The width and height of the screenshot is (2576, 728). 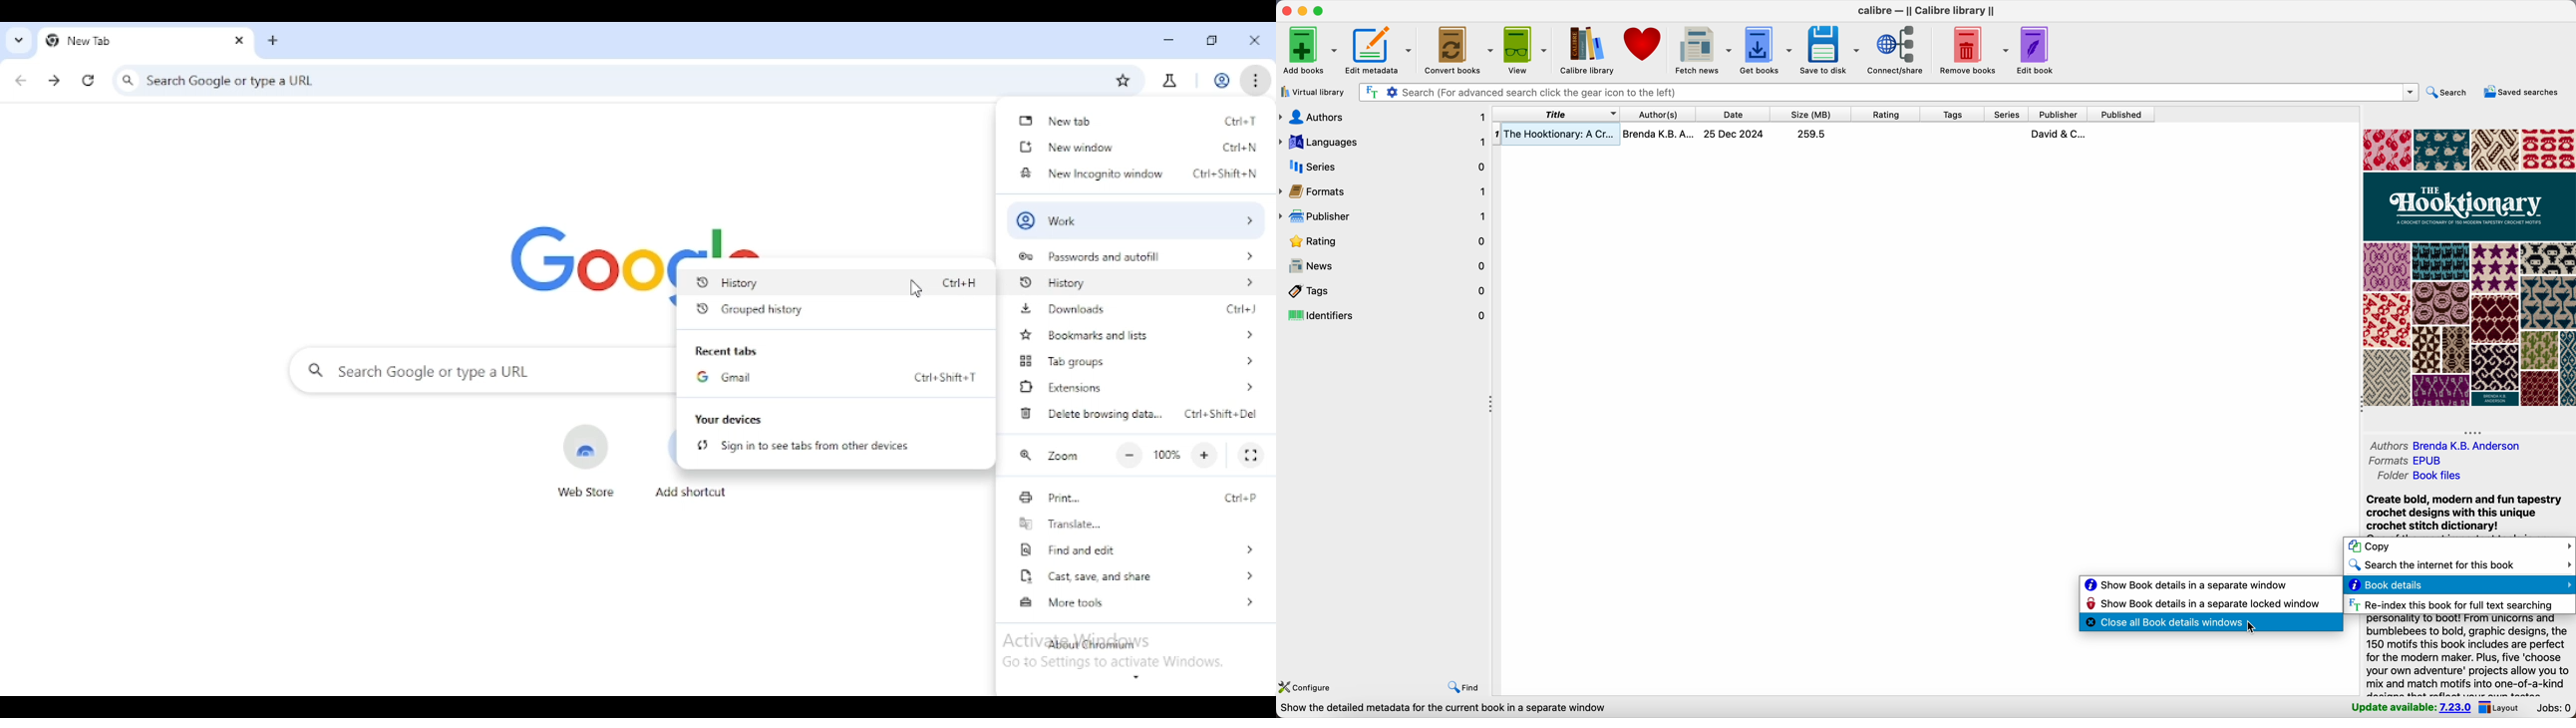 I want to click on click on close all book details windows, so click(x=2212, y=625).